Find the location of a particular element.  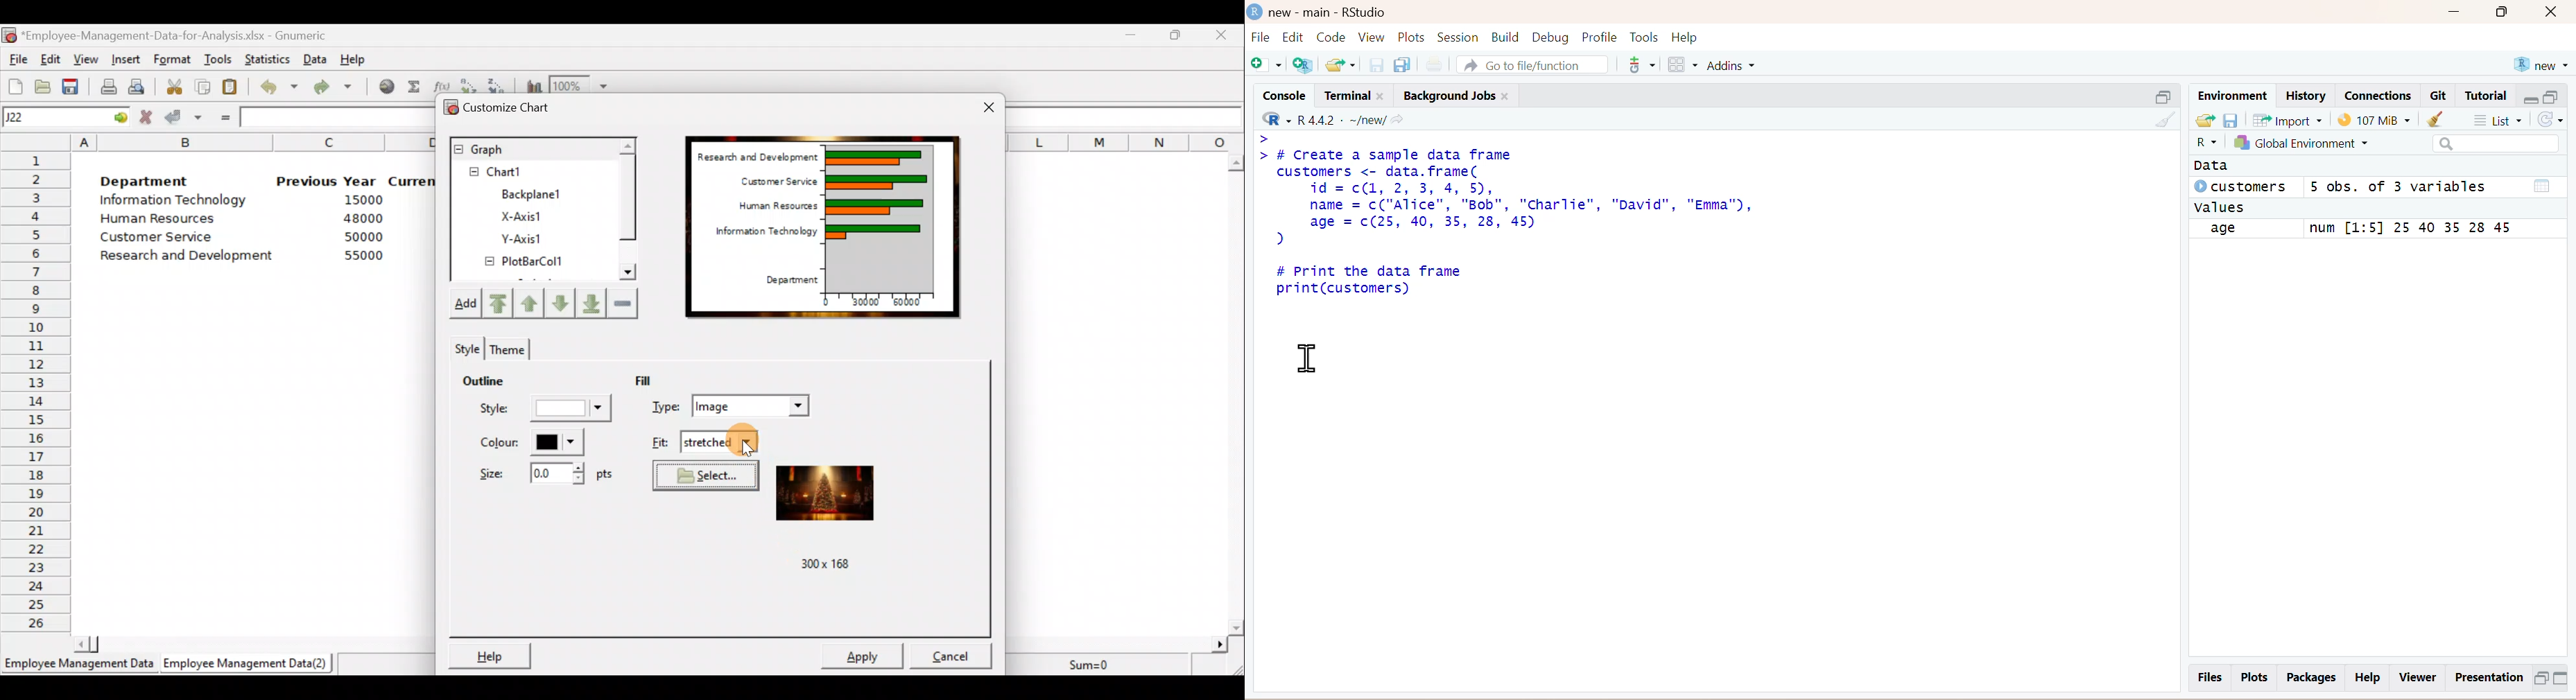

minimise is located at coordinates (2530, 96).